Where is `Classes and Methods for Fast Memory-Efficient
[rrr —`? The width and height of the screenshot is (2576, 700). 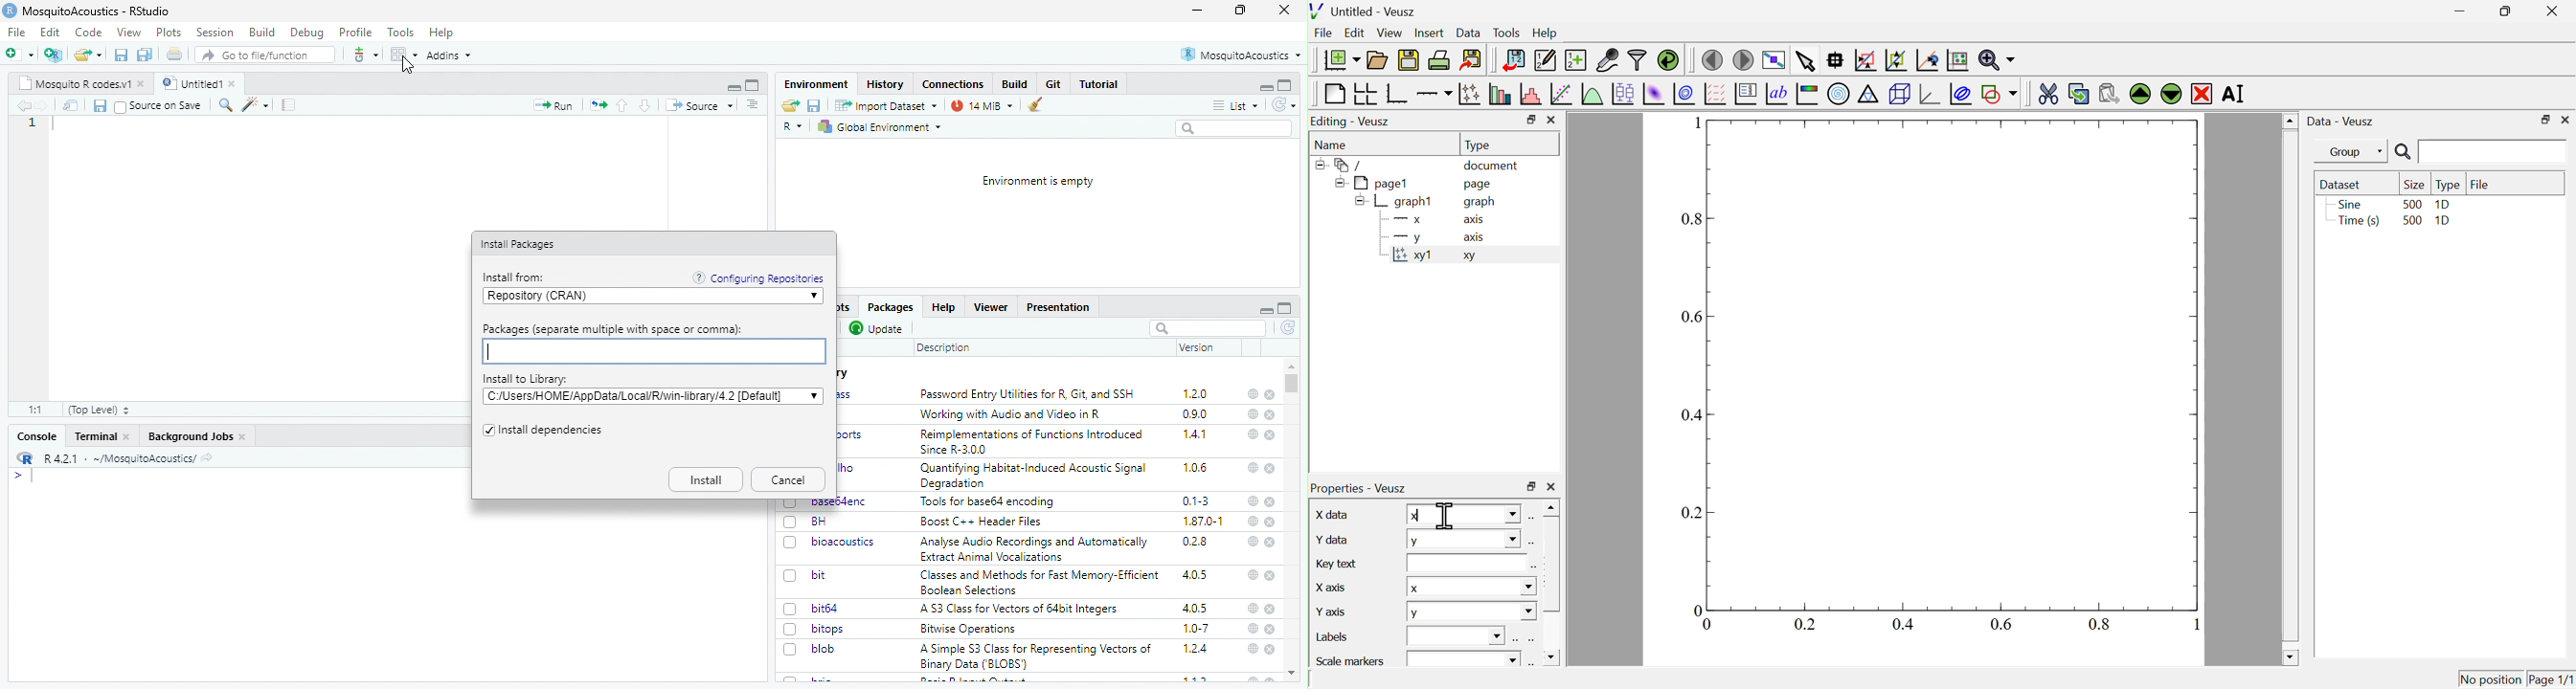 Classes and Methods for Fast Memory-Efficient
[rrr — is located at coordinates (1039, 582).